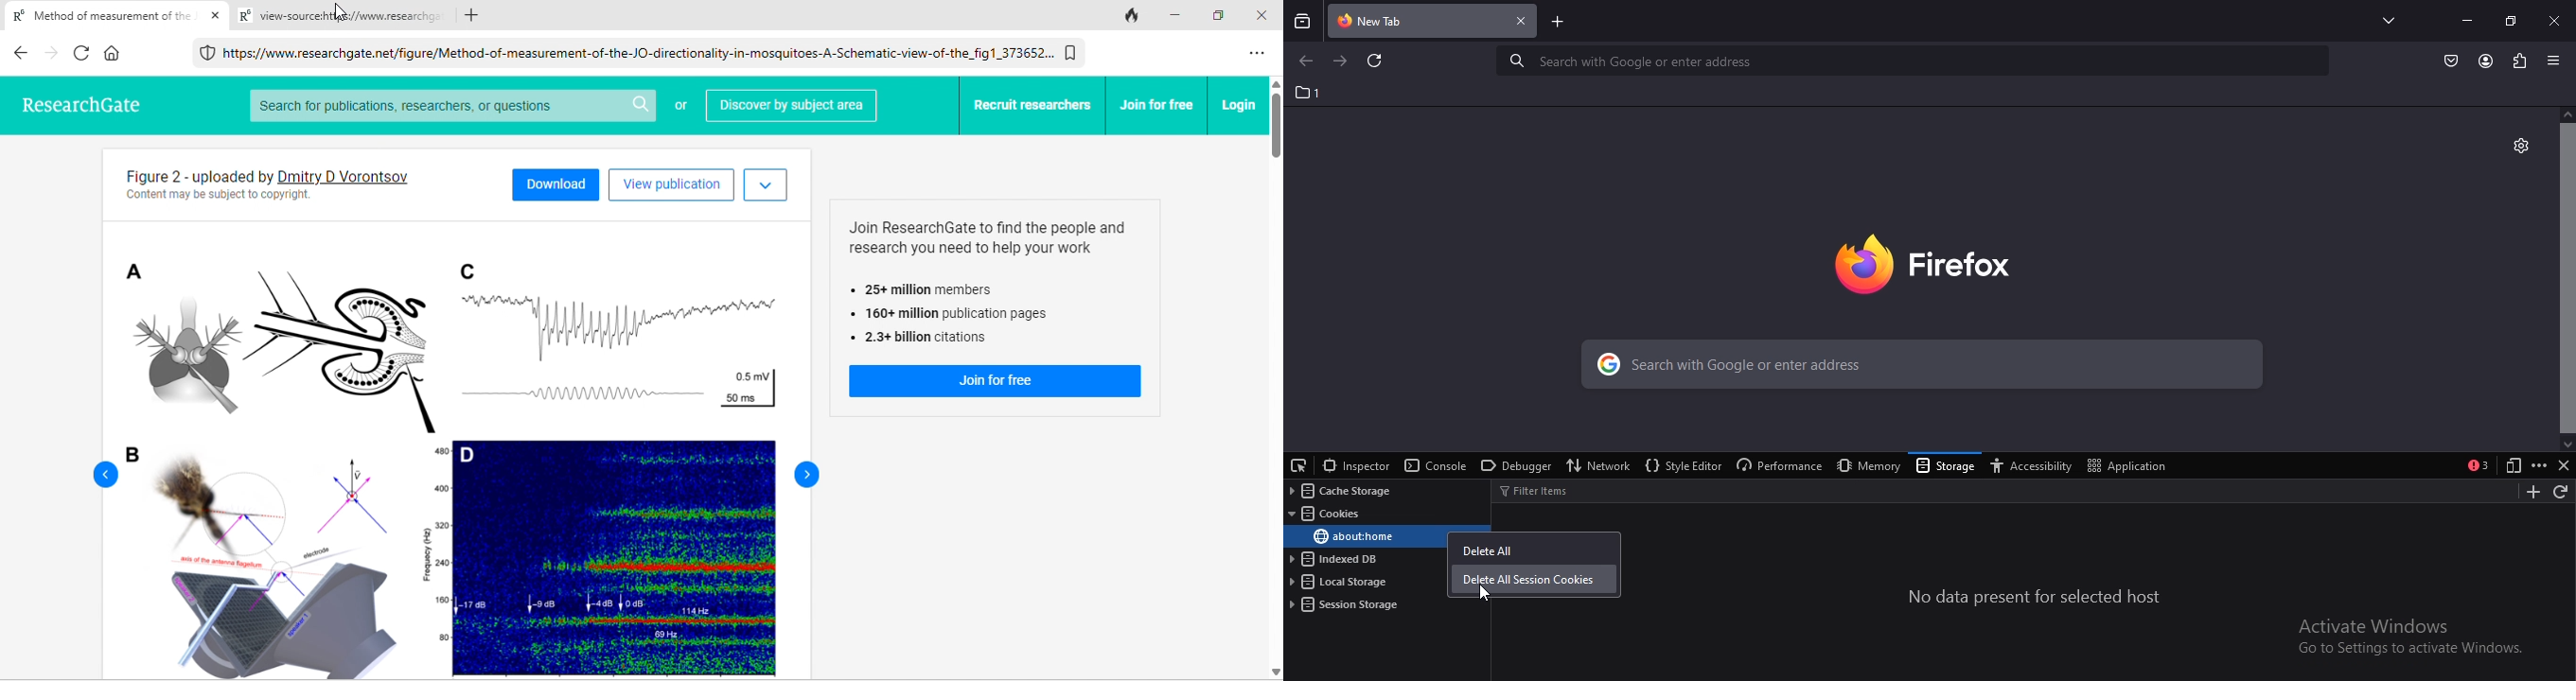  What do you see at coordinates (1337, 491) in the screenshot?
I see `cache storage` at bounding box center [1337, 491].